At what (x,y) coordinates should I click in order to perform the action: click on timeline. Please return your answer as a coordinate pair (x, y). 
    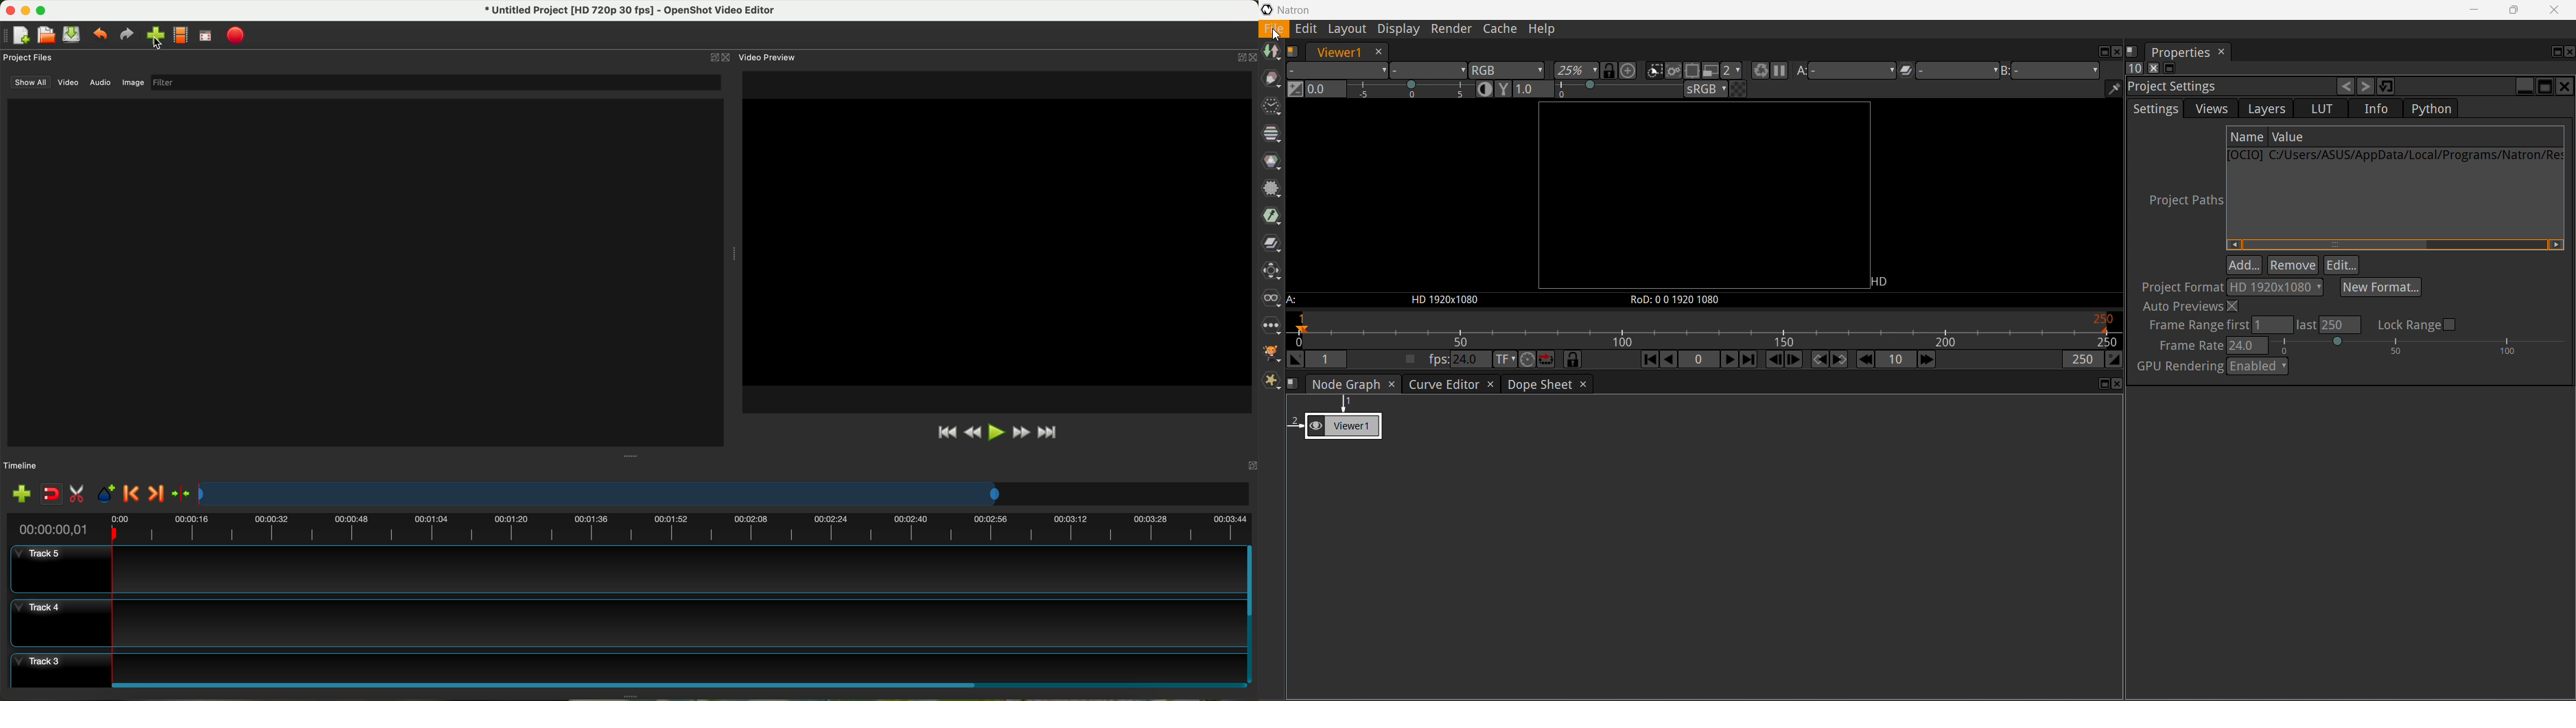
    Looking at the image, I should click on (628, 527).